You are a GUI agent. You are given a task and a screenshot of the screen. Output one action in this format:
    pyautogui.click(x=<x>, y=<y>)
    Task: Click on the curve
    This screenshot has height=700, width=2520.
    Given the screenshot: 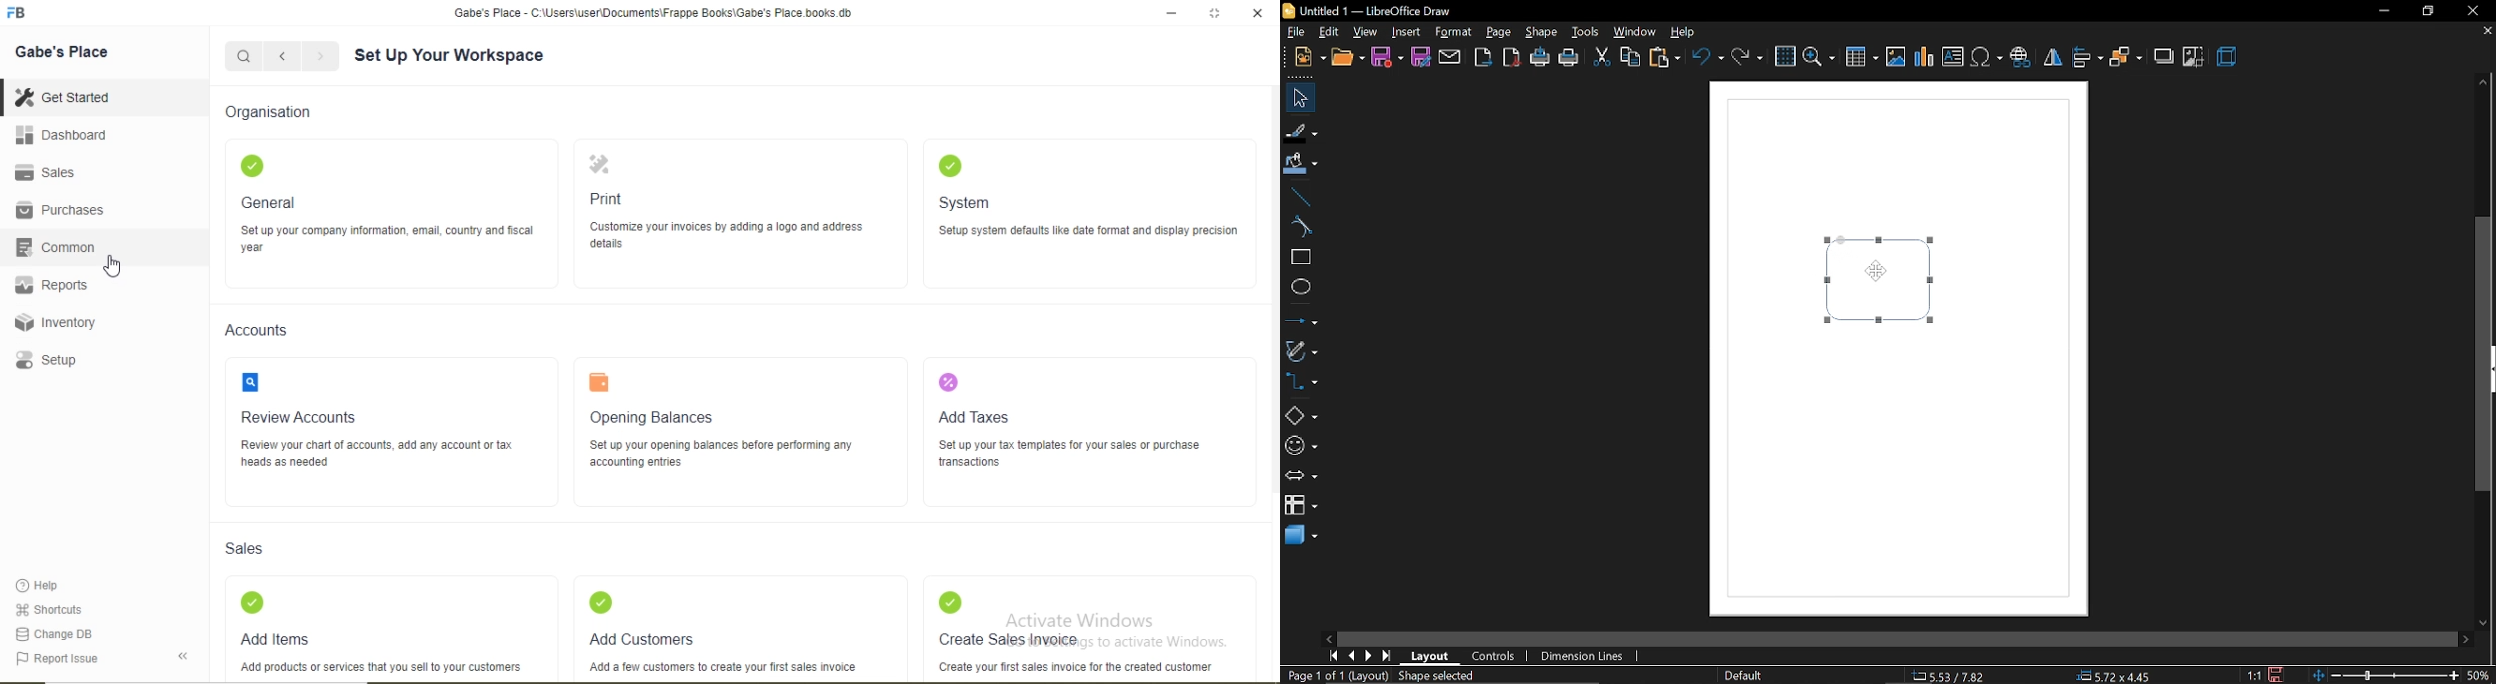 What is the action you would take?
    pyautogui.click(x=1302, y=226)
    